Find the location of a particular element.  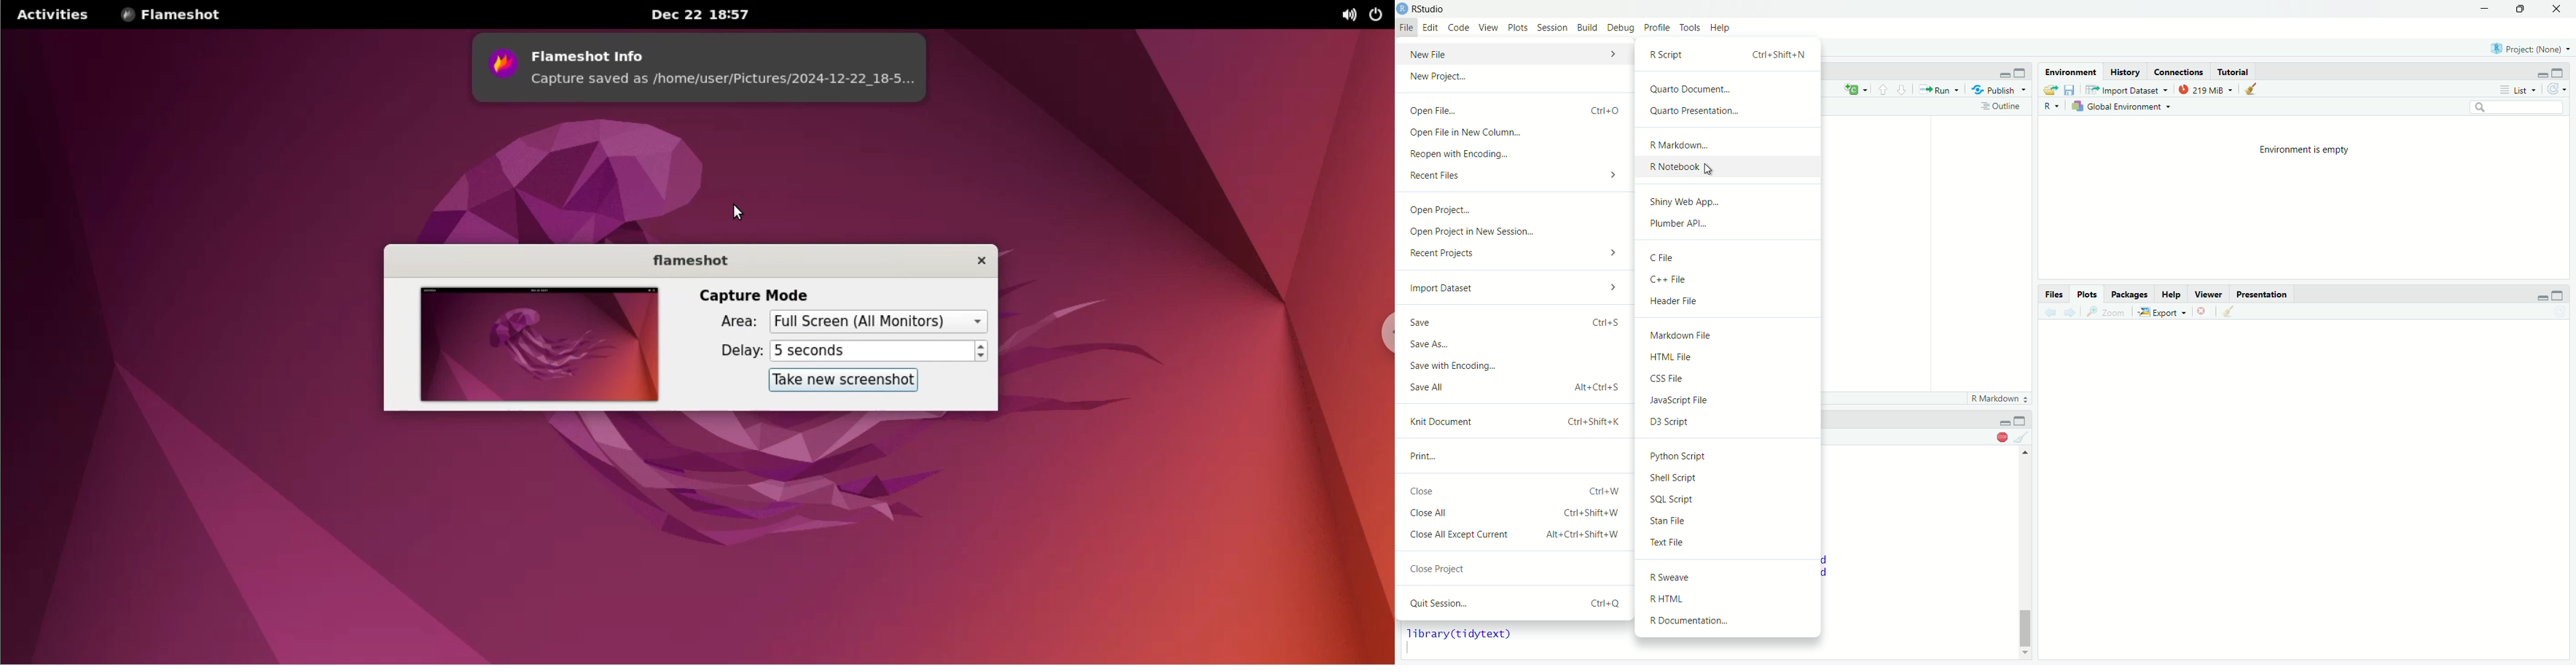

Zoom is located at coordinates (2110, 313).